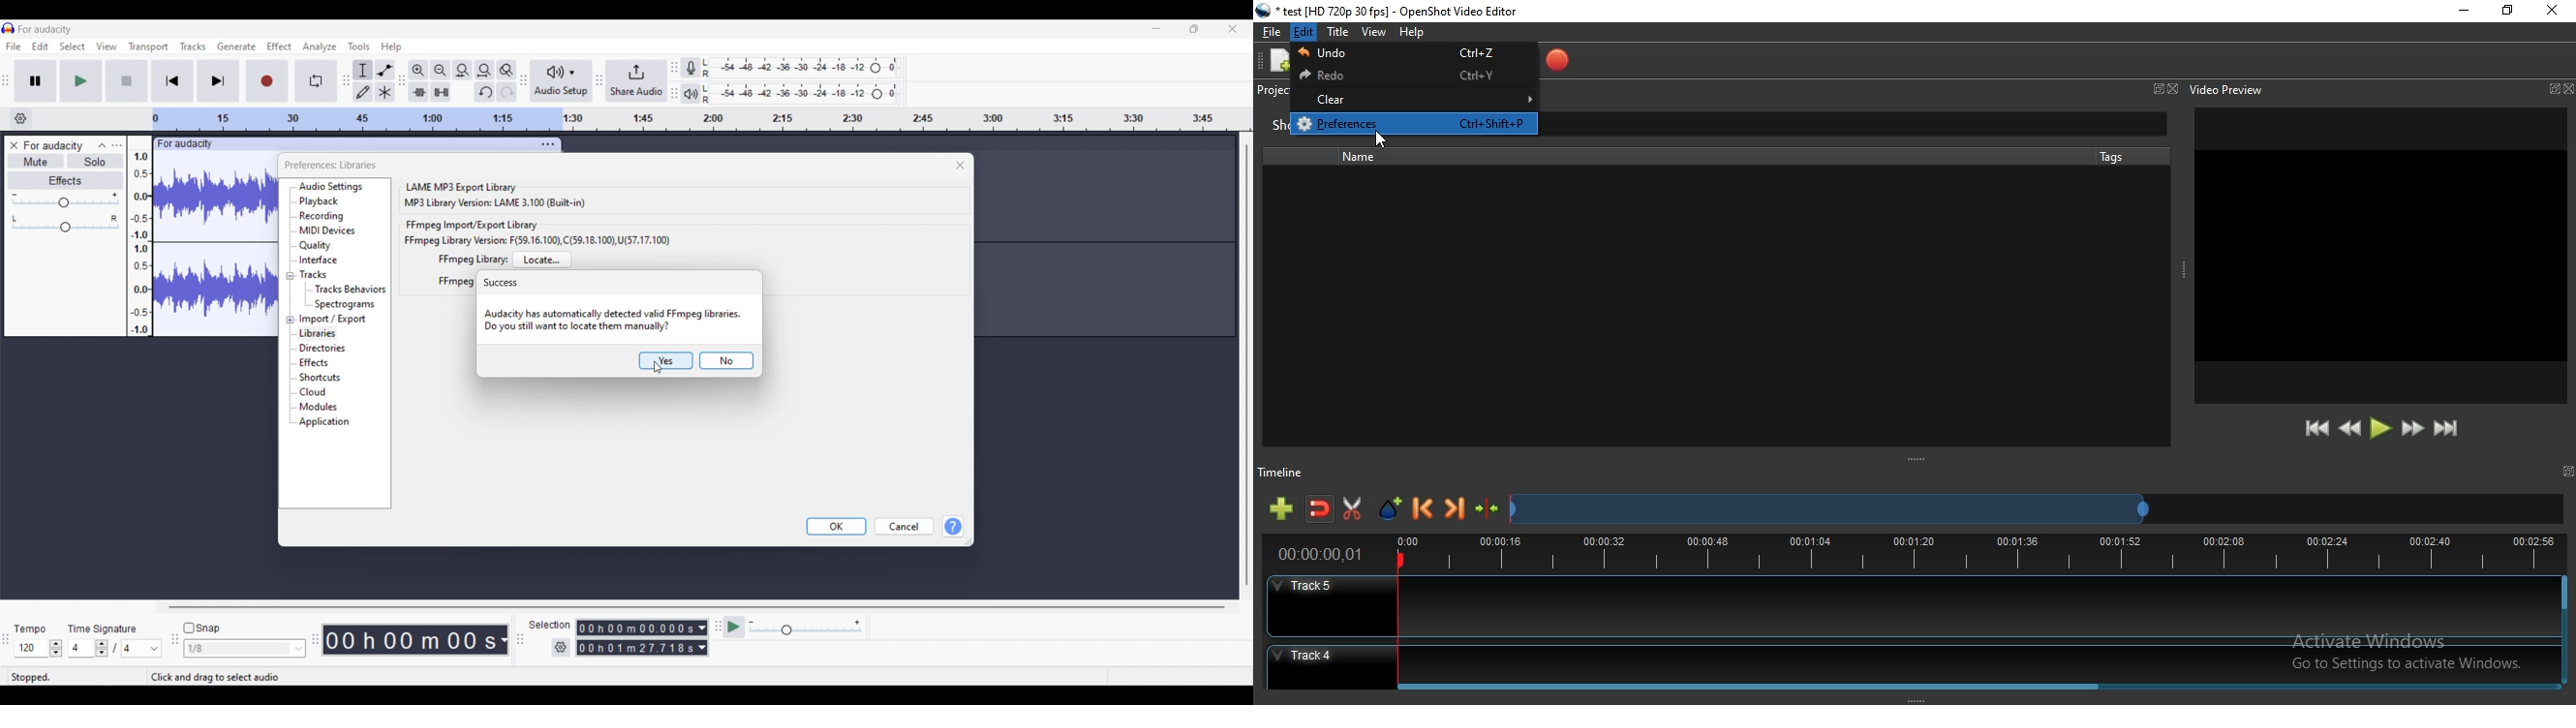 The width and height of the screenshot is (2576, 728). What do you see at coordinates (2567, 88) in the screenshot?
I see `close` at bounding box center [2567, 88].